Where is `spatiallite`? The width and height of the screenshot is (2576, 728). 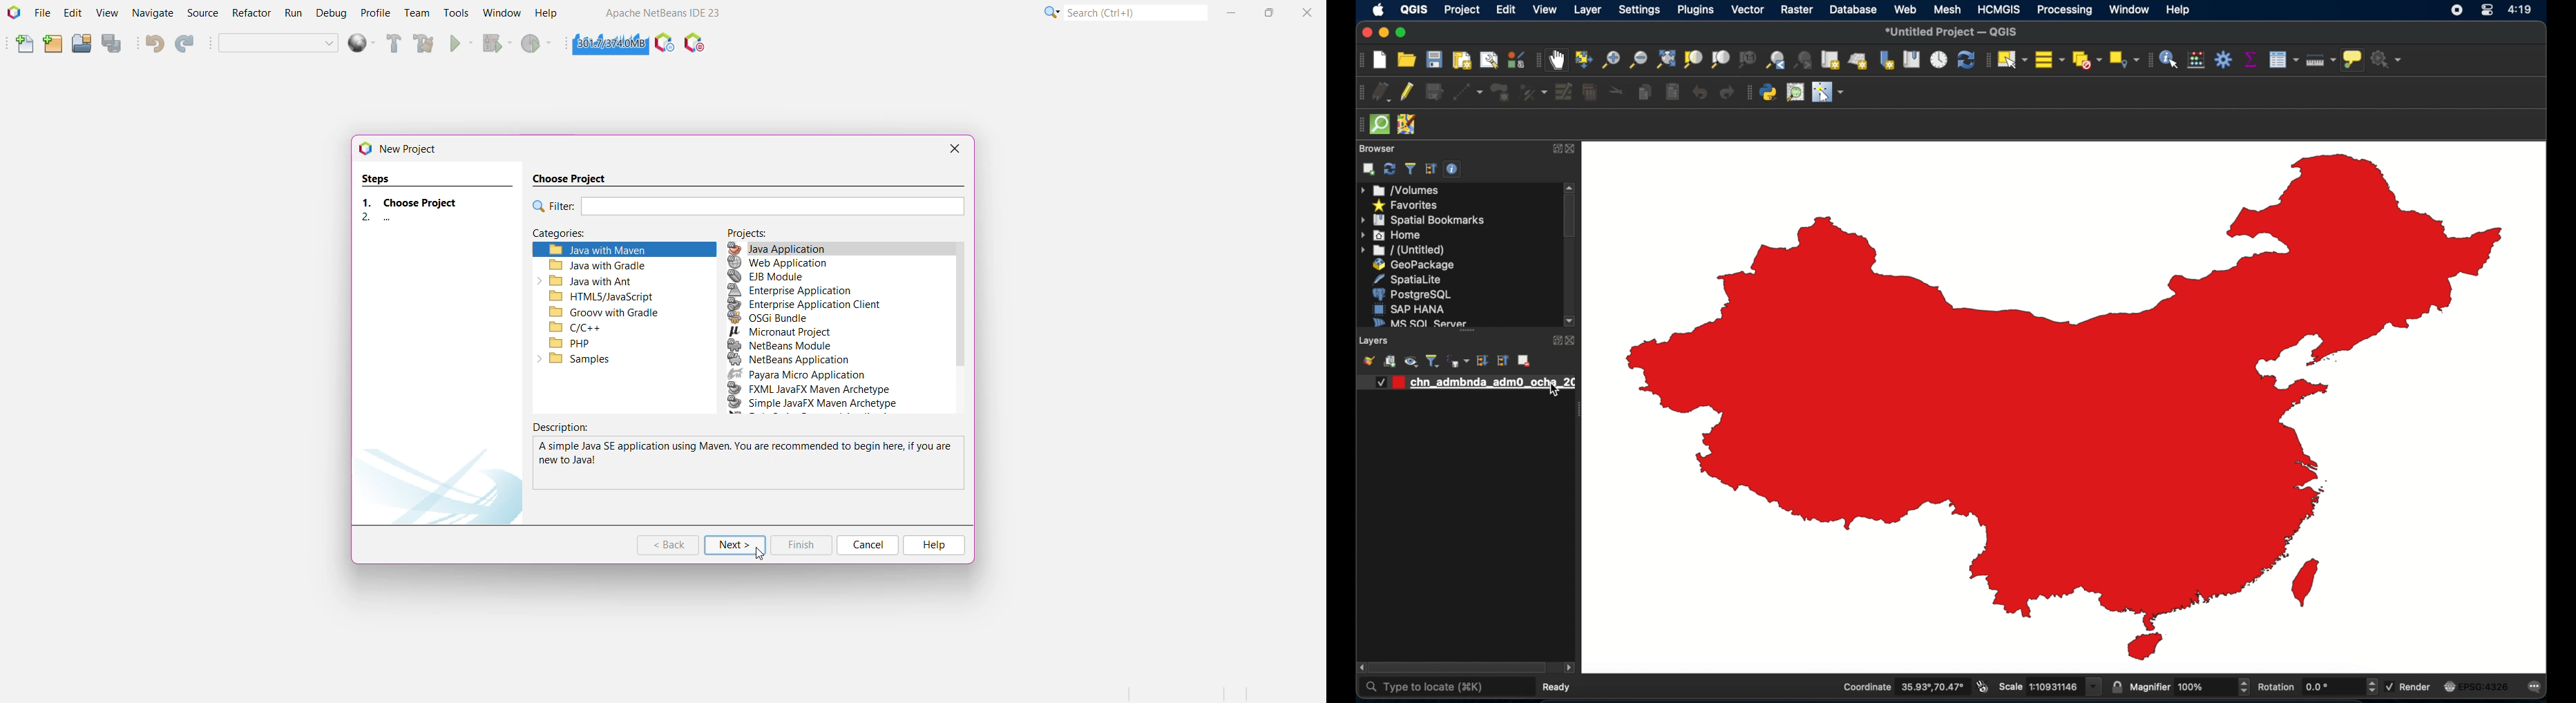
spatiallite is located at coordinates (1412, 279).